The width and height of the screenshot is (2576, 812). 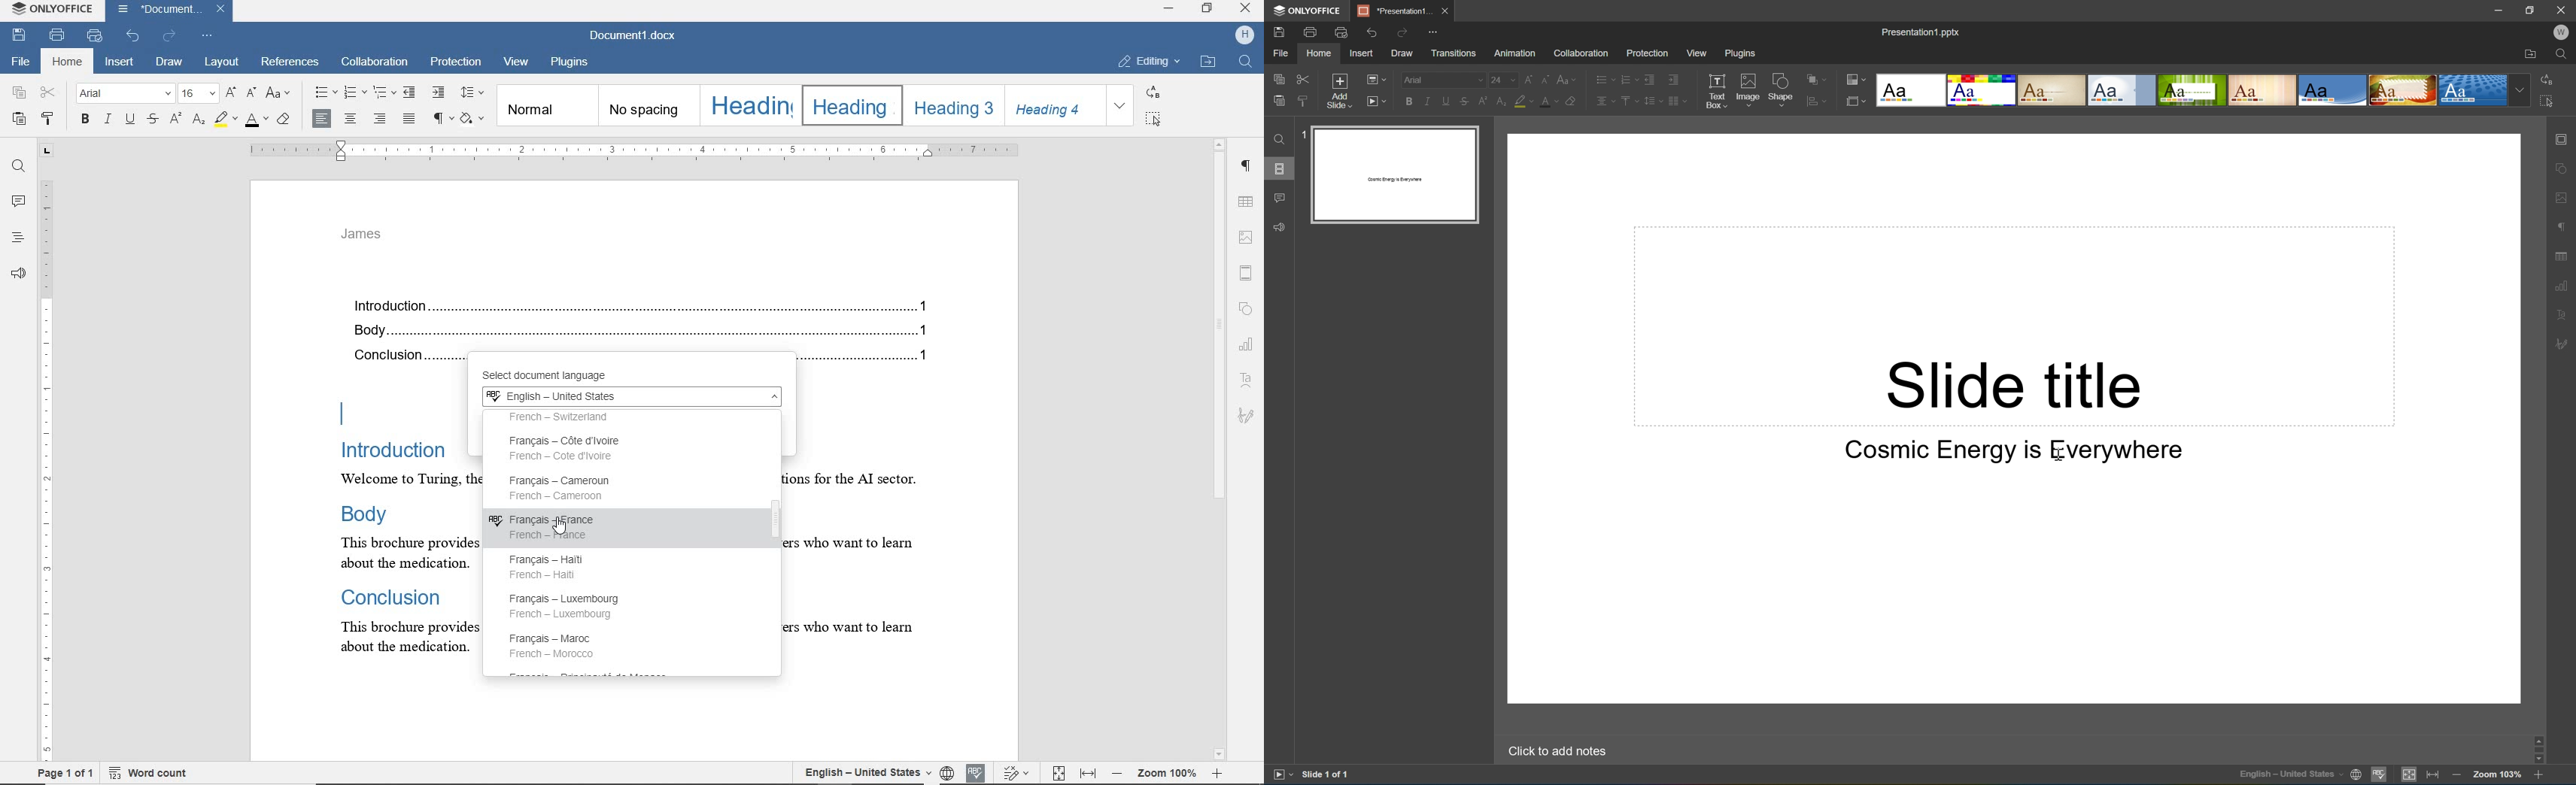 What do you see at coordinates (47, 456) in the screenshot?
I see `ruler` at bounding box center [47, 456].